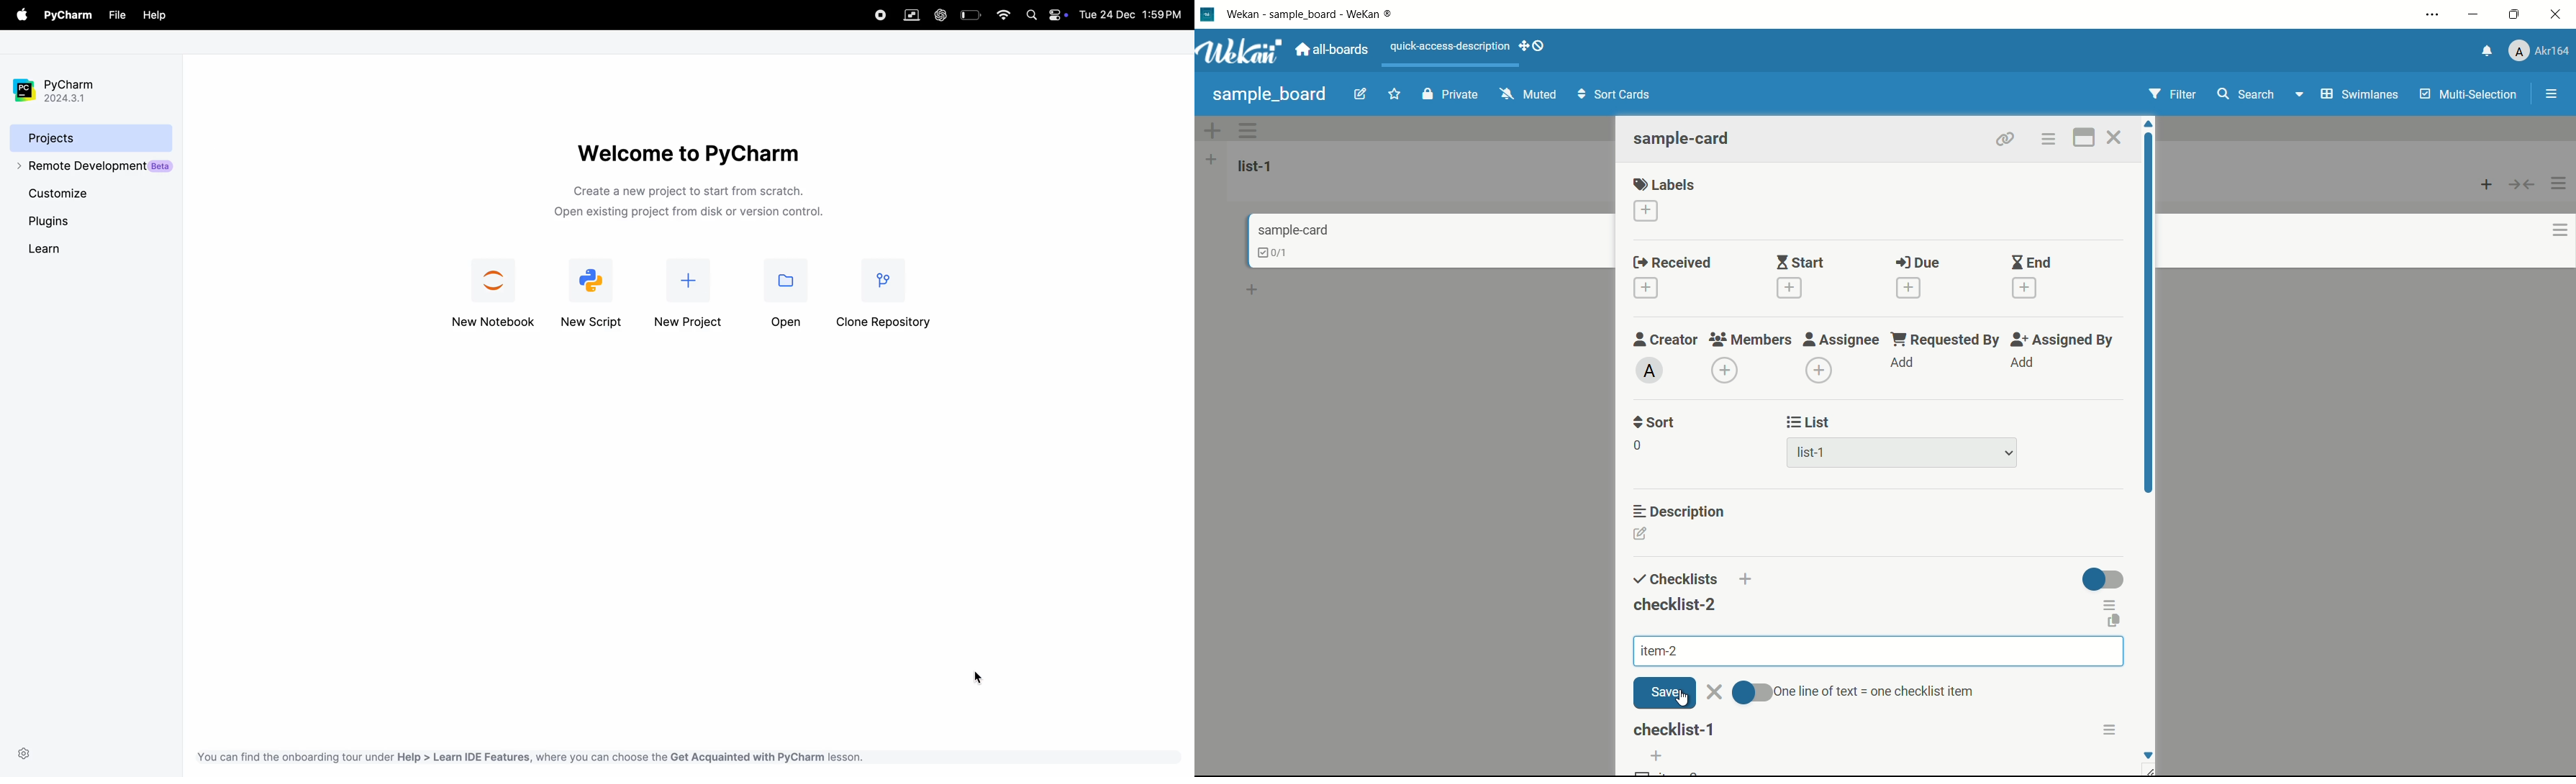 The image size is (2576, 784). What do you see at coordinates (26, 753) in the screenshot?
I see `settings` at bounding box center [26, 753].